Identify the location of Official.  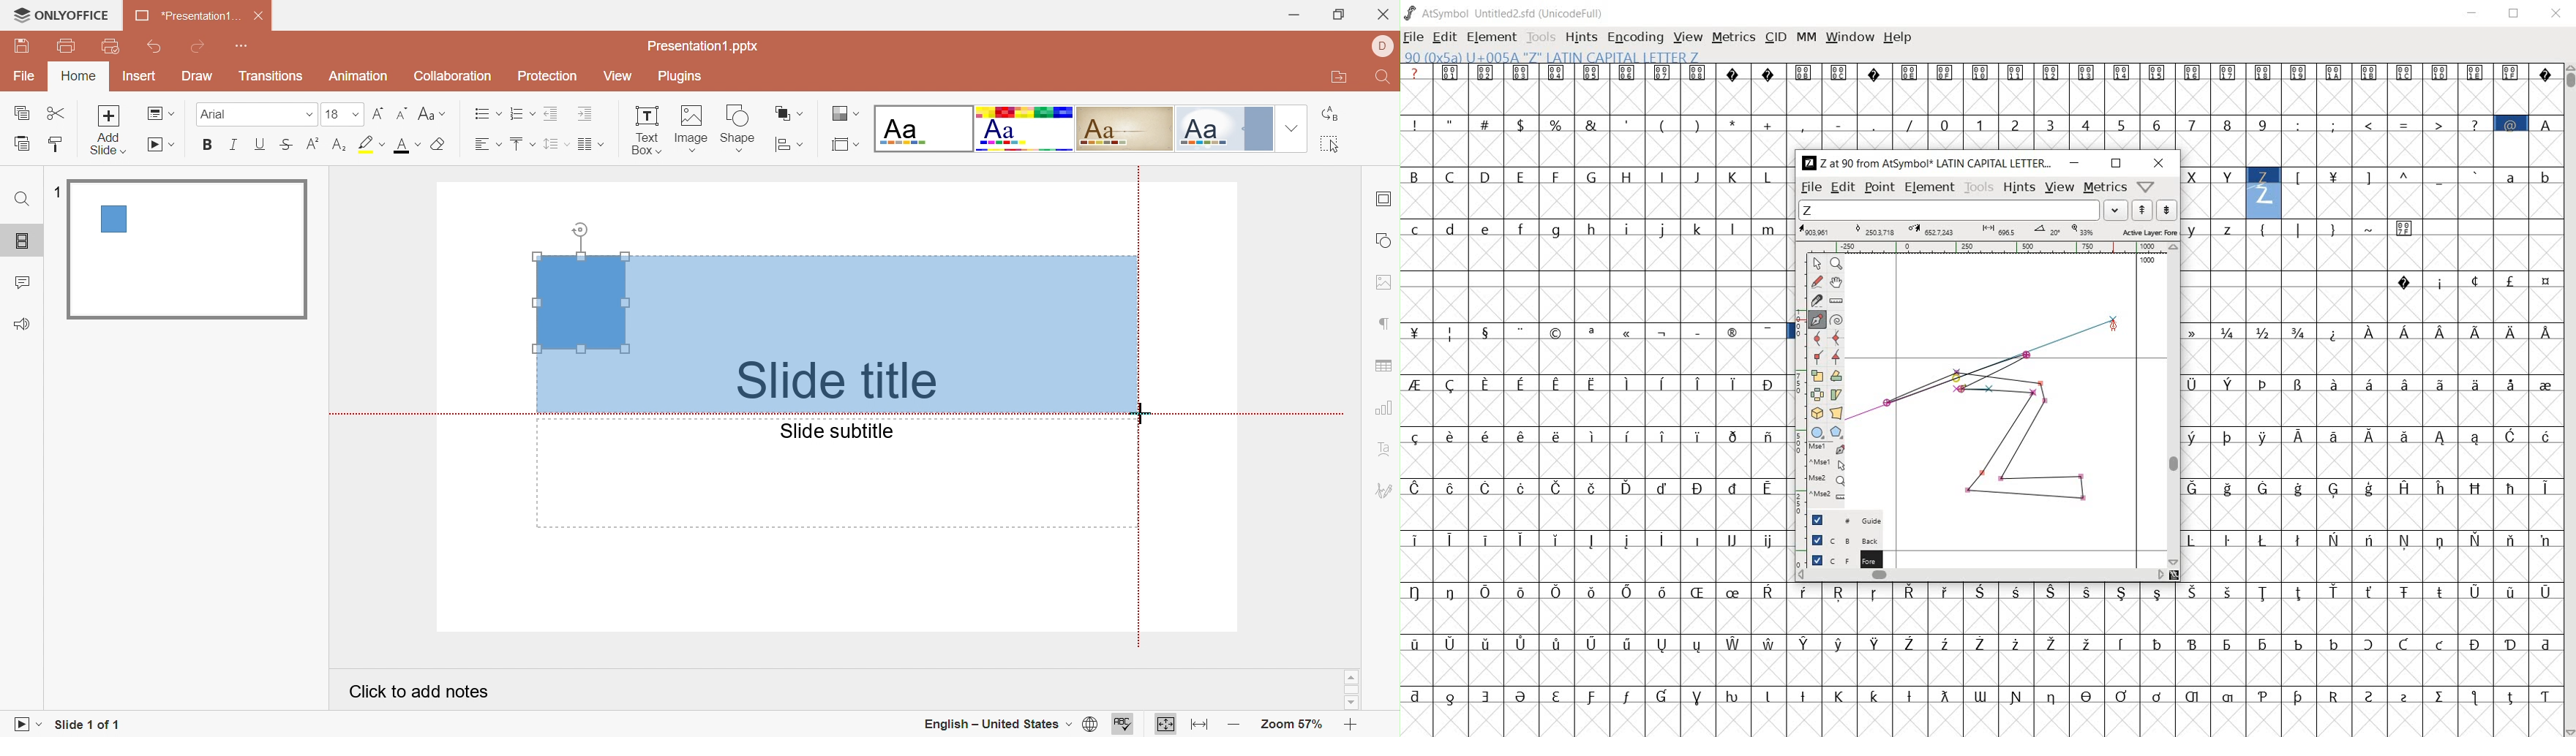
(1225, 129).